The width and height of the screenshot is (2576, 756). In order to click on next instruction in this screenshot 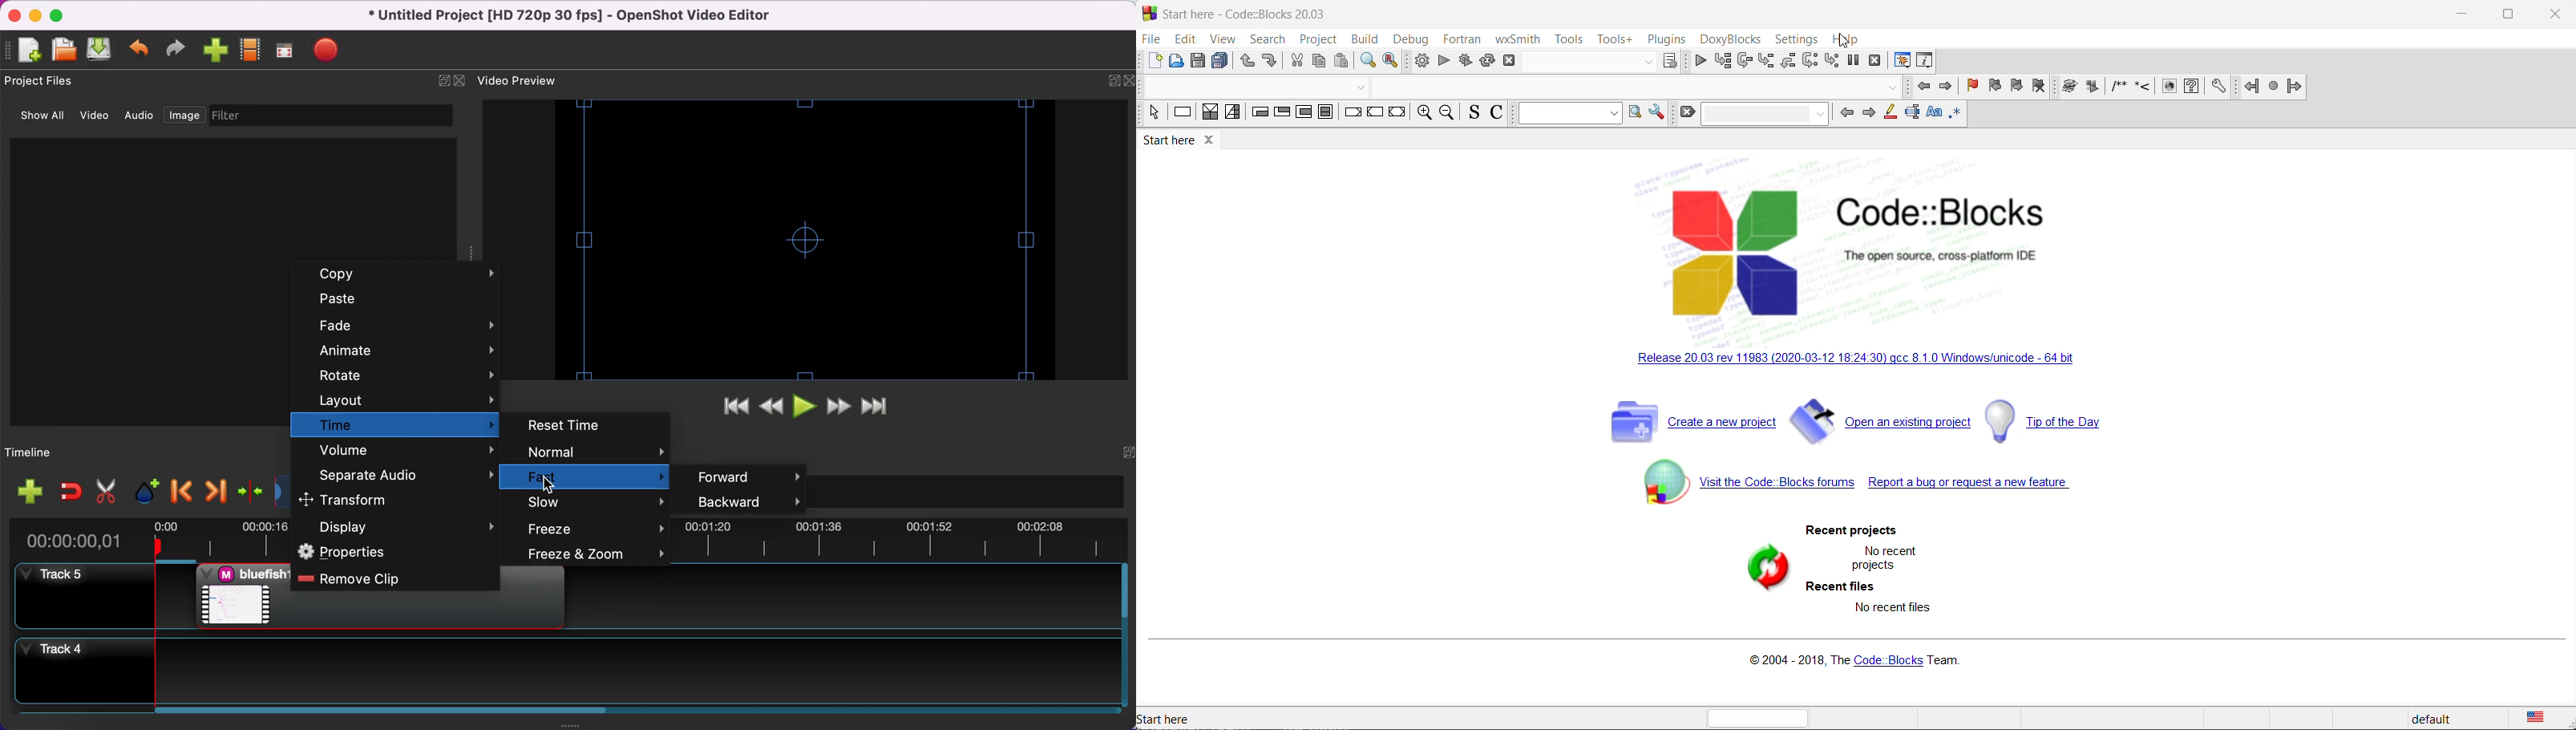, I will do `click(1809, 61)`.